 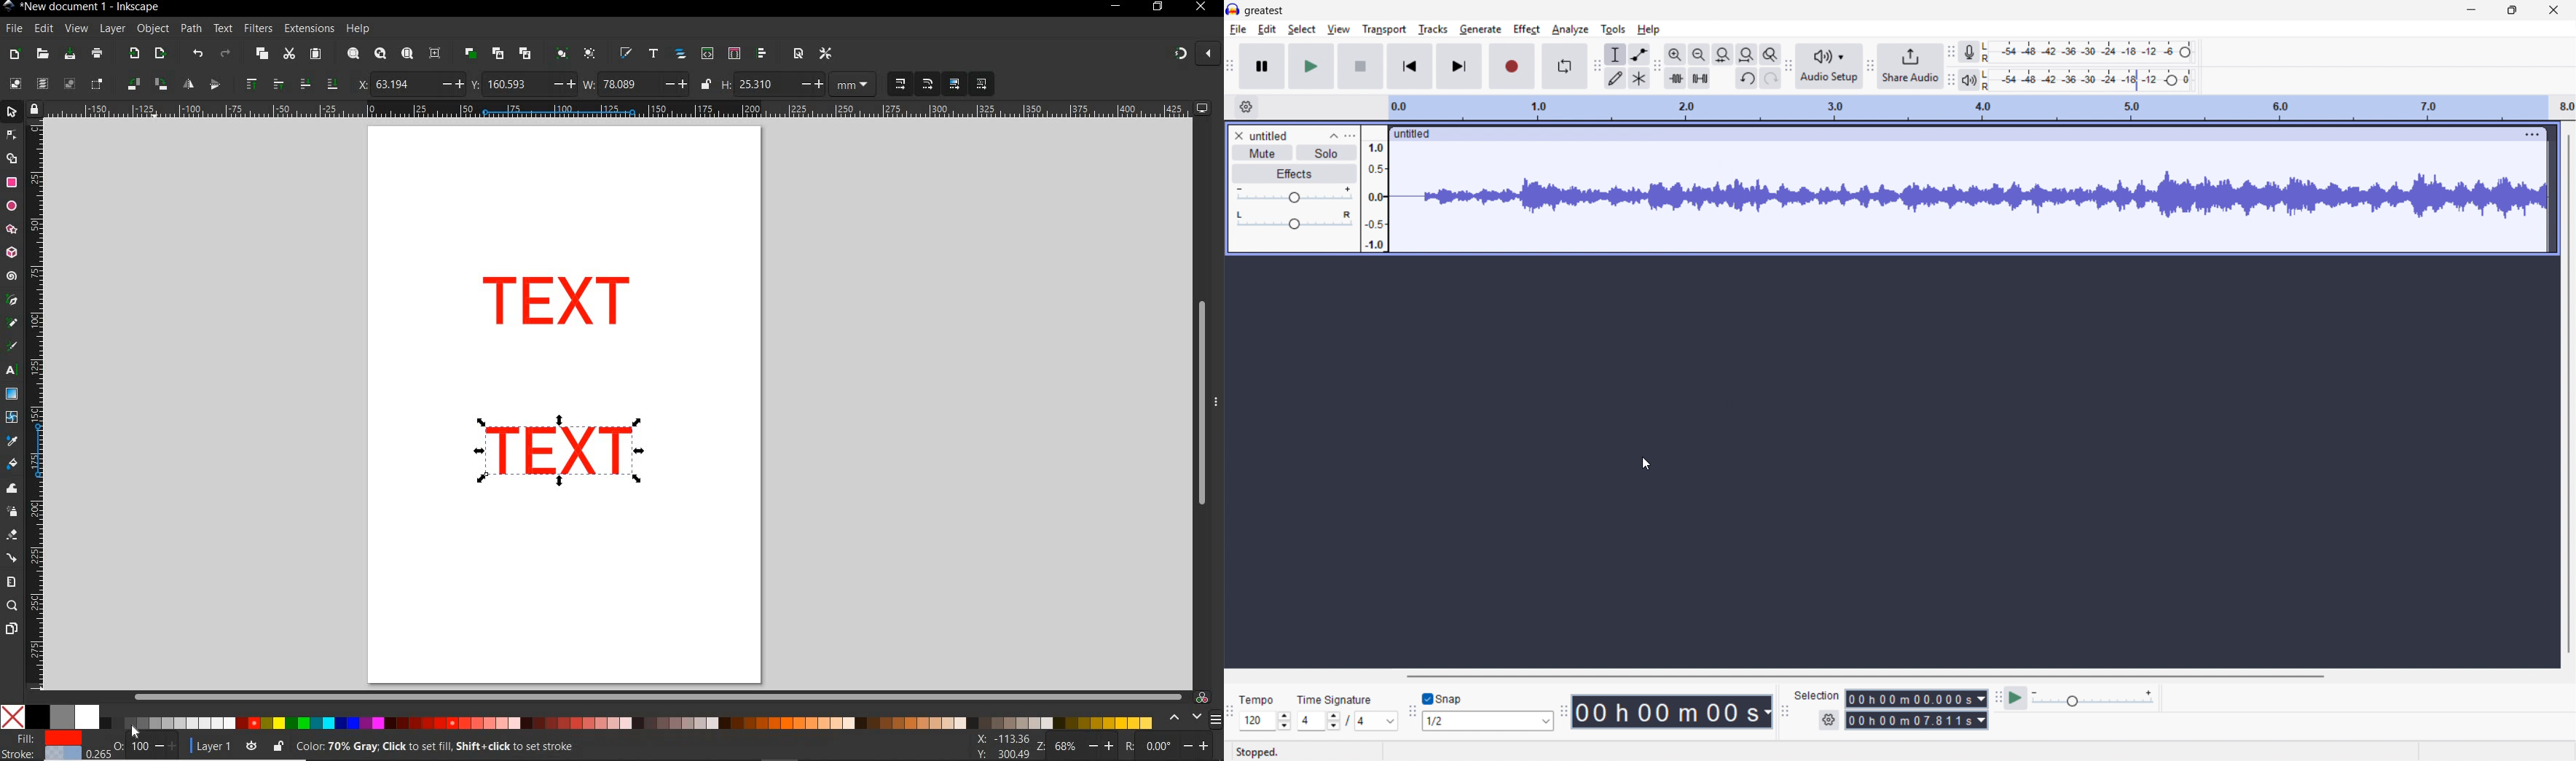 I want to click on tools toolbar, so click(x=1597, y=68).